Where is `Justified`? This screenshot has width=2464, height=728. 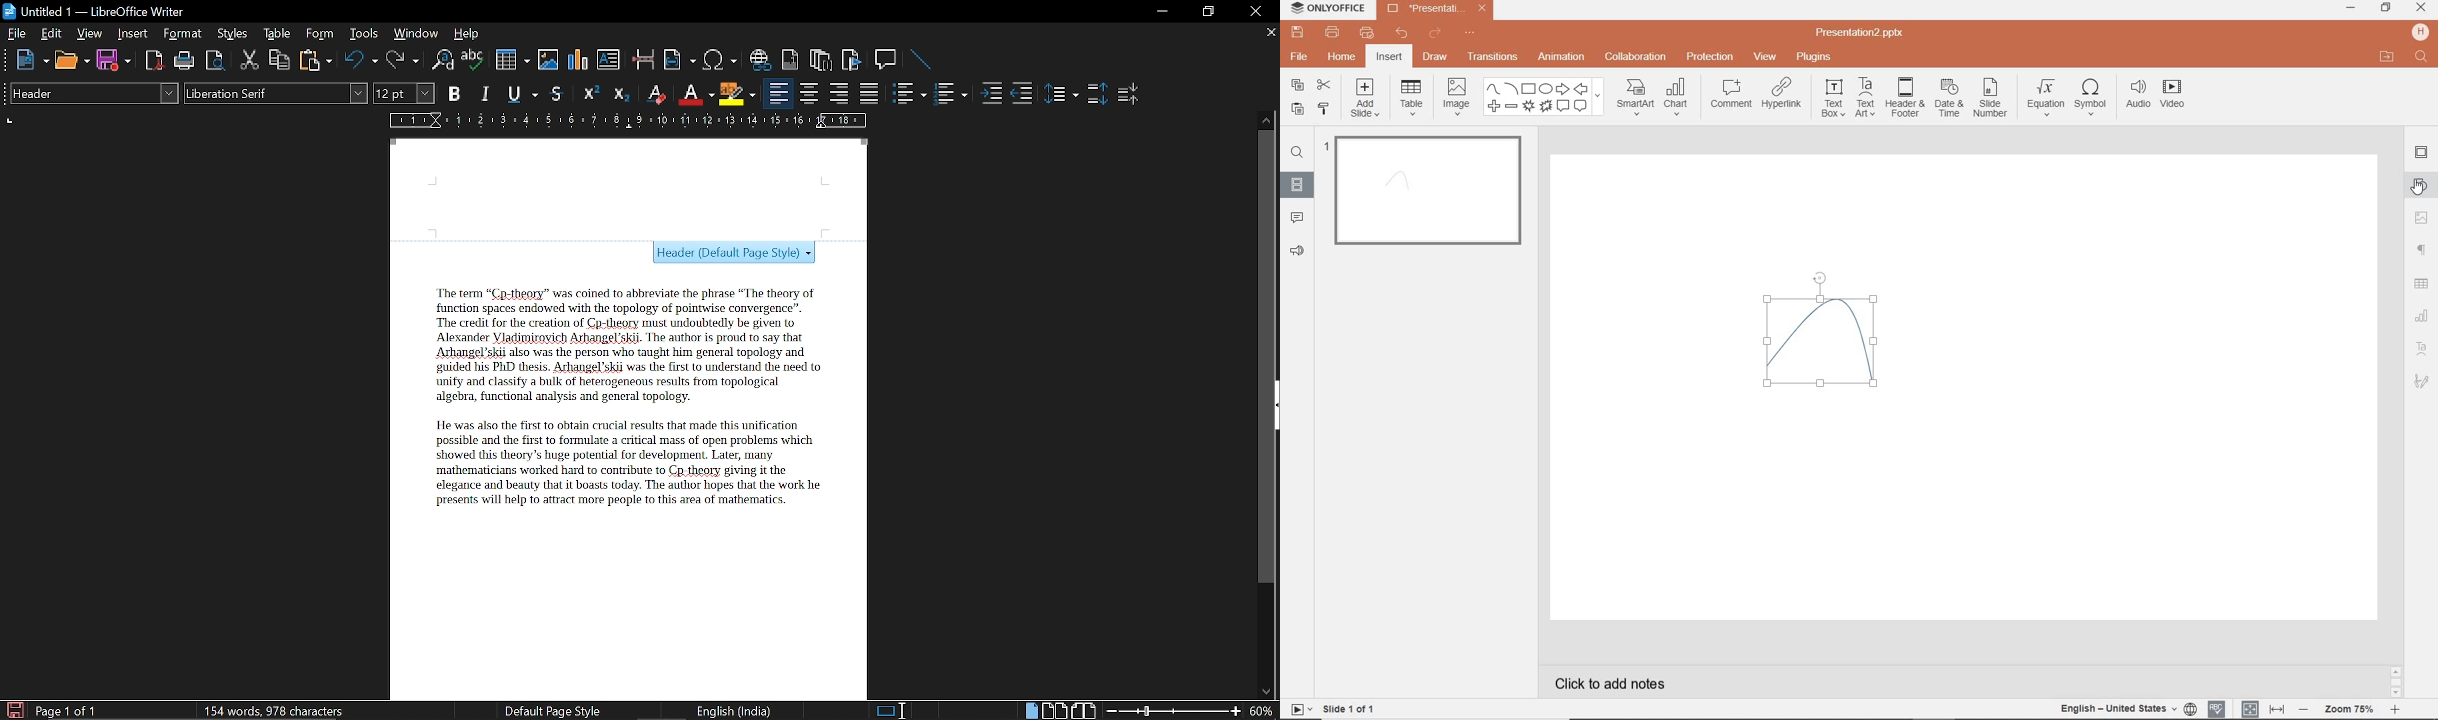
Justified is located at coordinates (870, 94).